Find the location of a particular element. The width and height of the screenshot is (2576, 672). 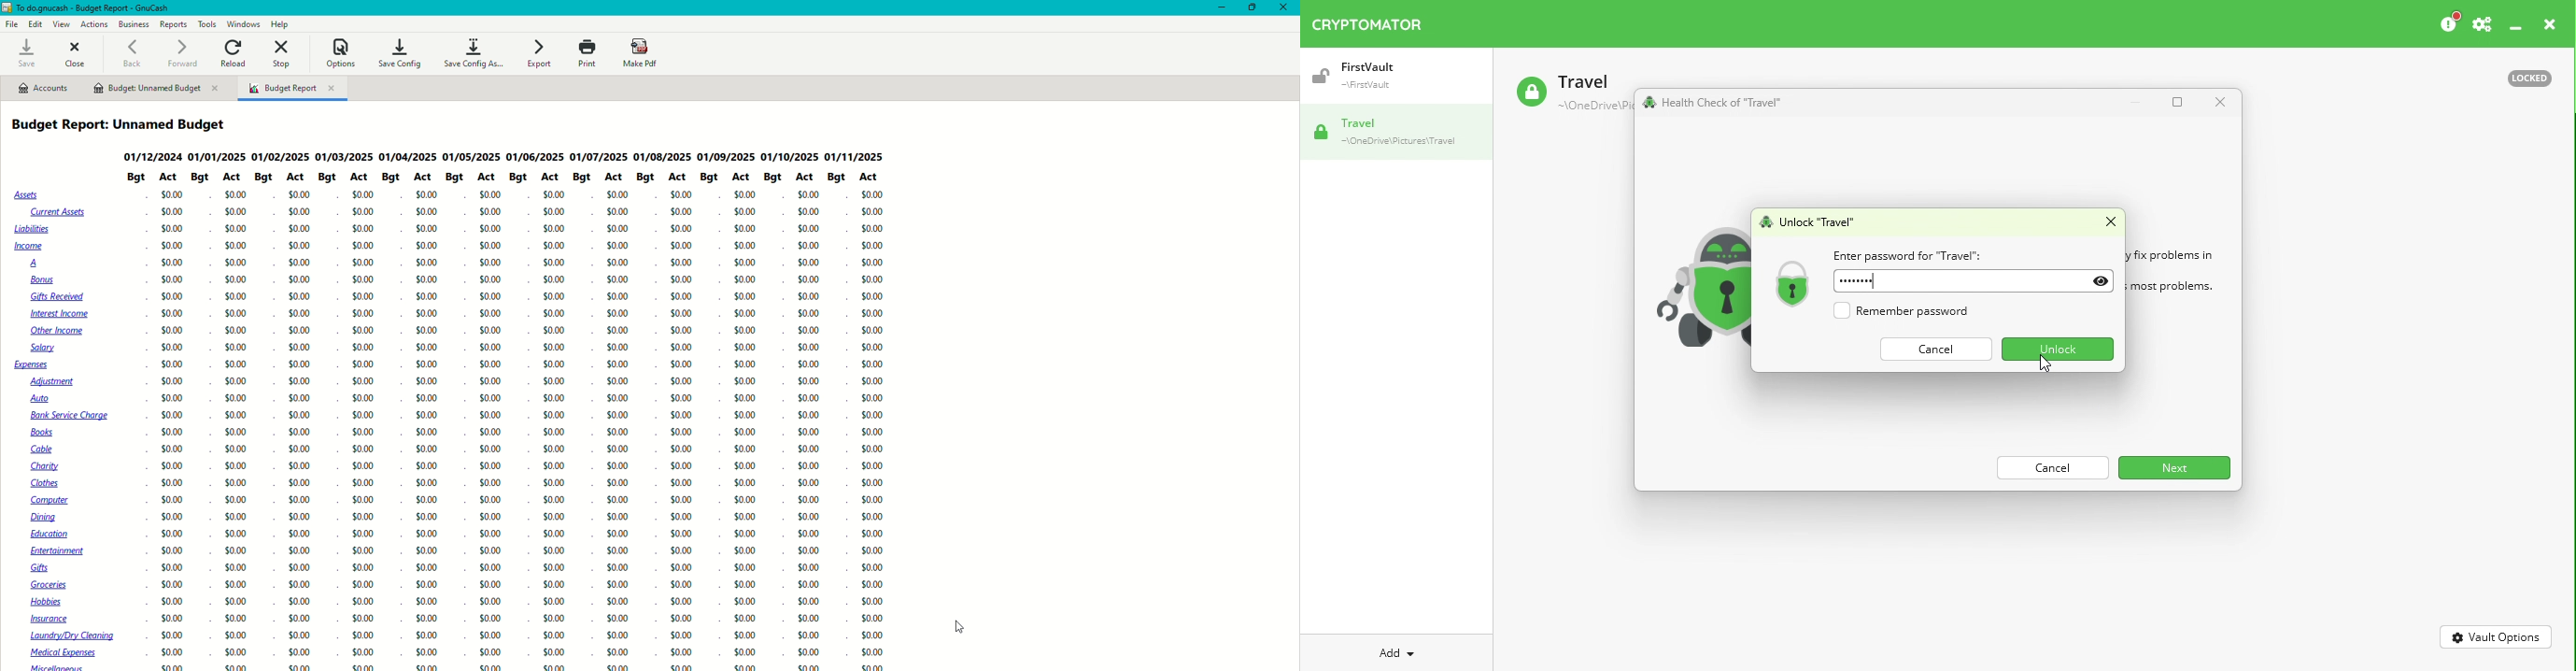

Save is located at coordinates (24, 54).